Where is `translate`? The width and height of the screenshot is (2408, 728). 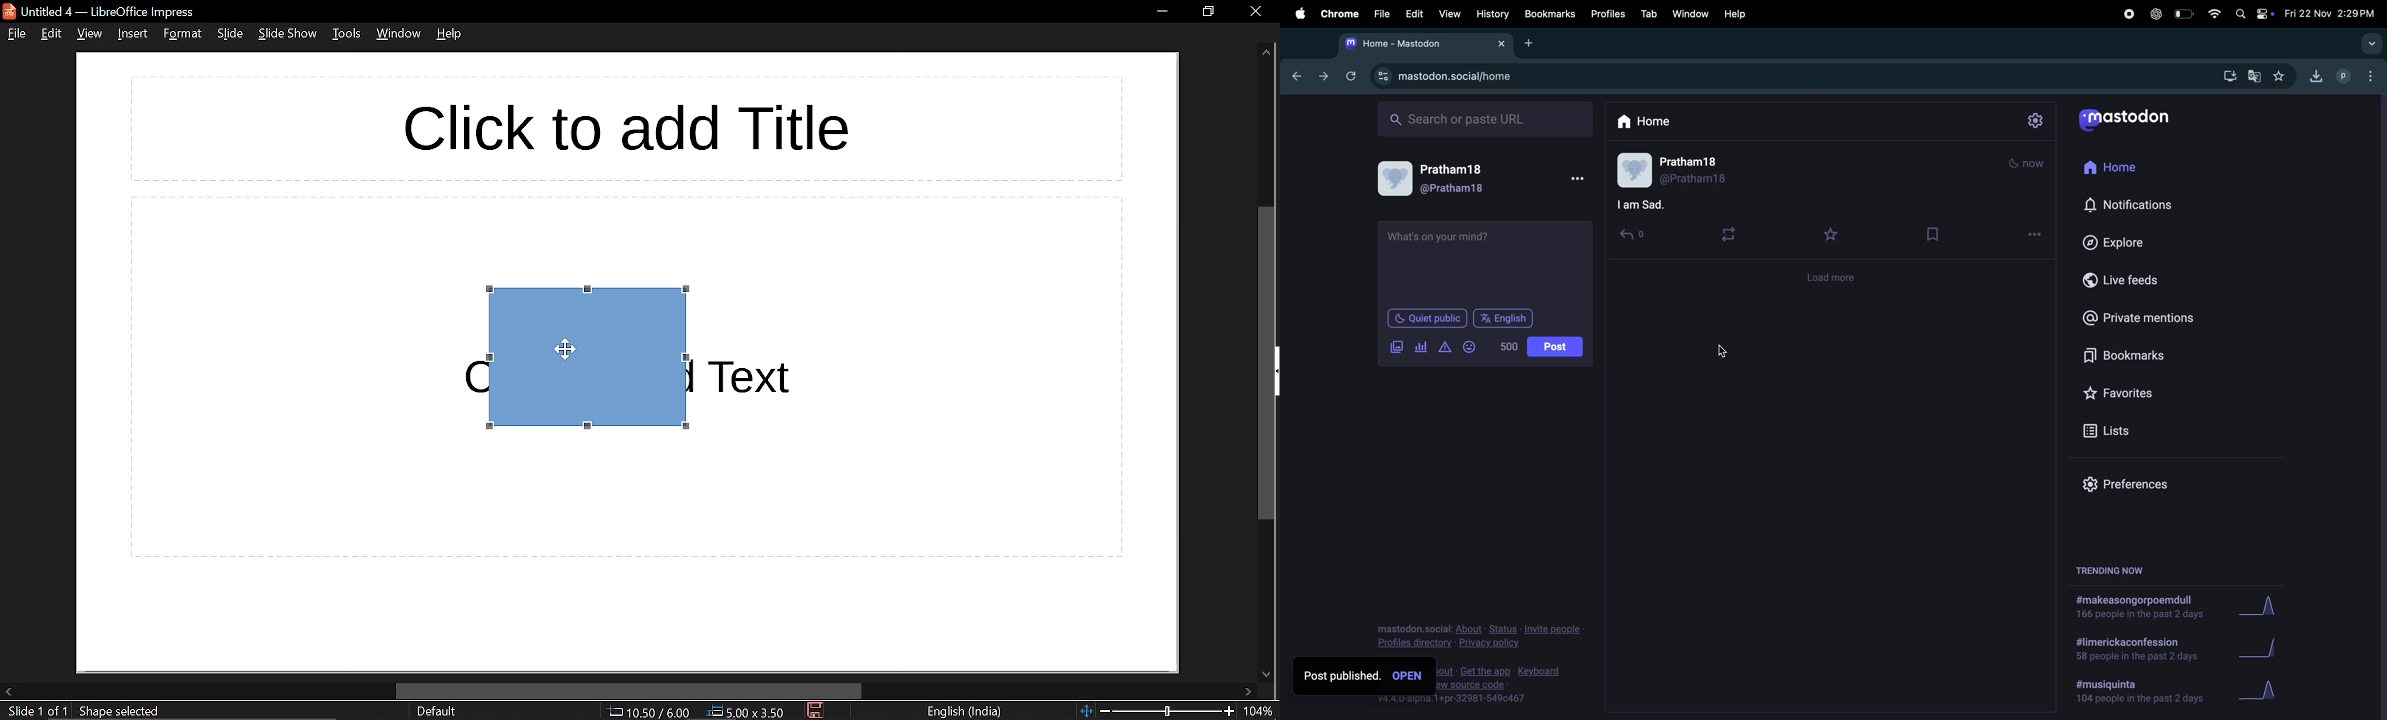
translate is located at coordinates (2255, 76).